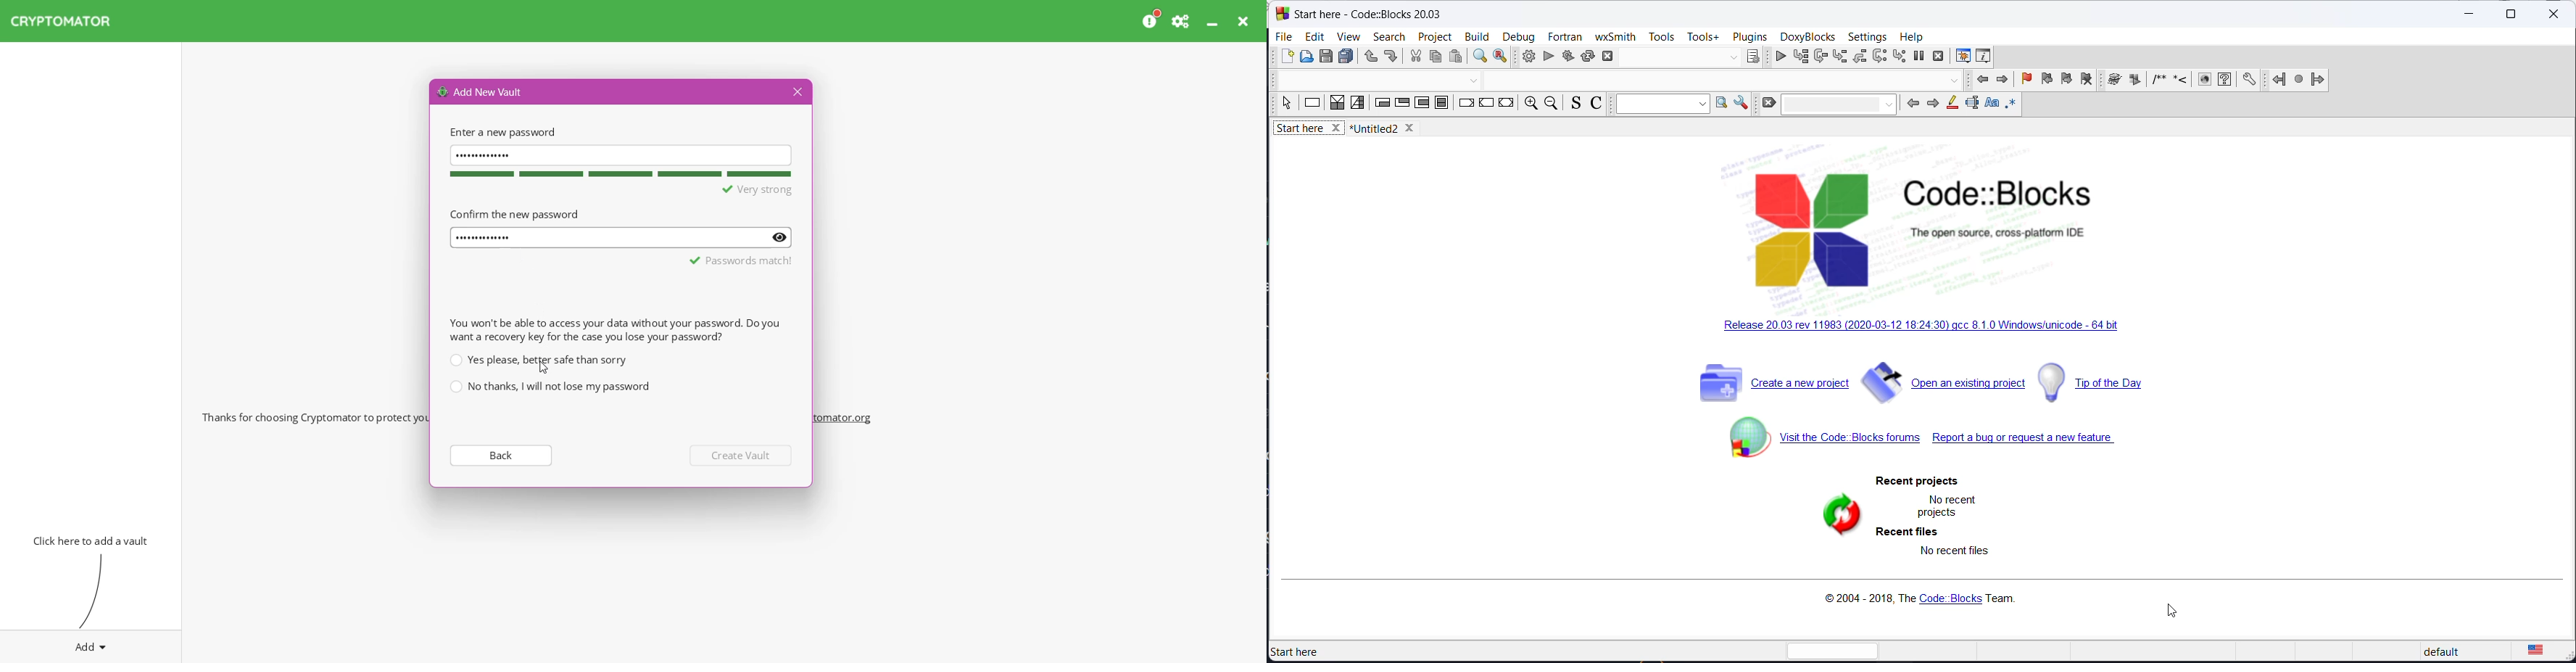 This screenshot has width=2576, height=672. Describe the element at coordinates (1960, 56) in the screenshot. I see `debugger window` at that location.